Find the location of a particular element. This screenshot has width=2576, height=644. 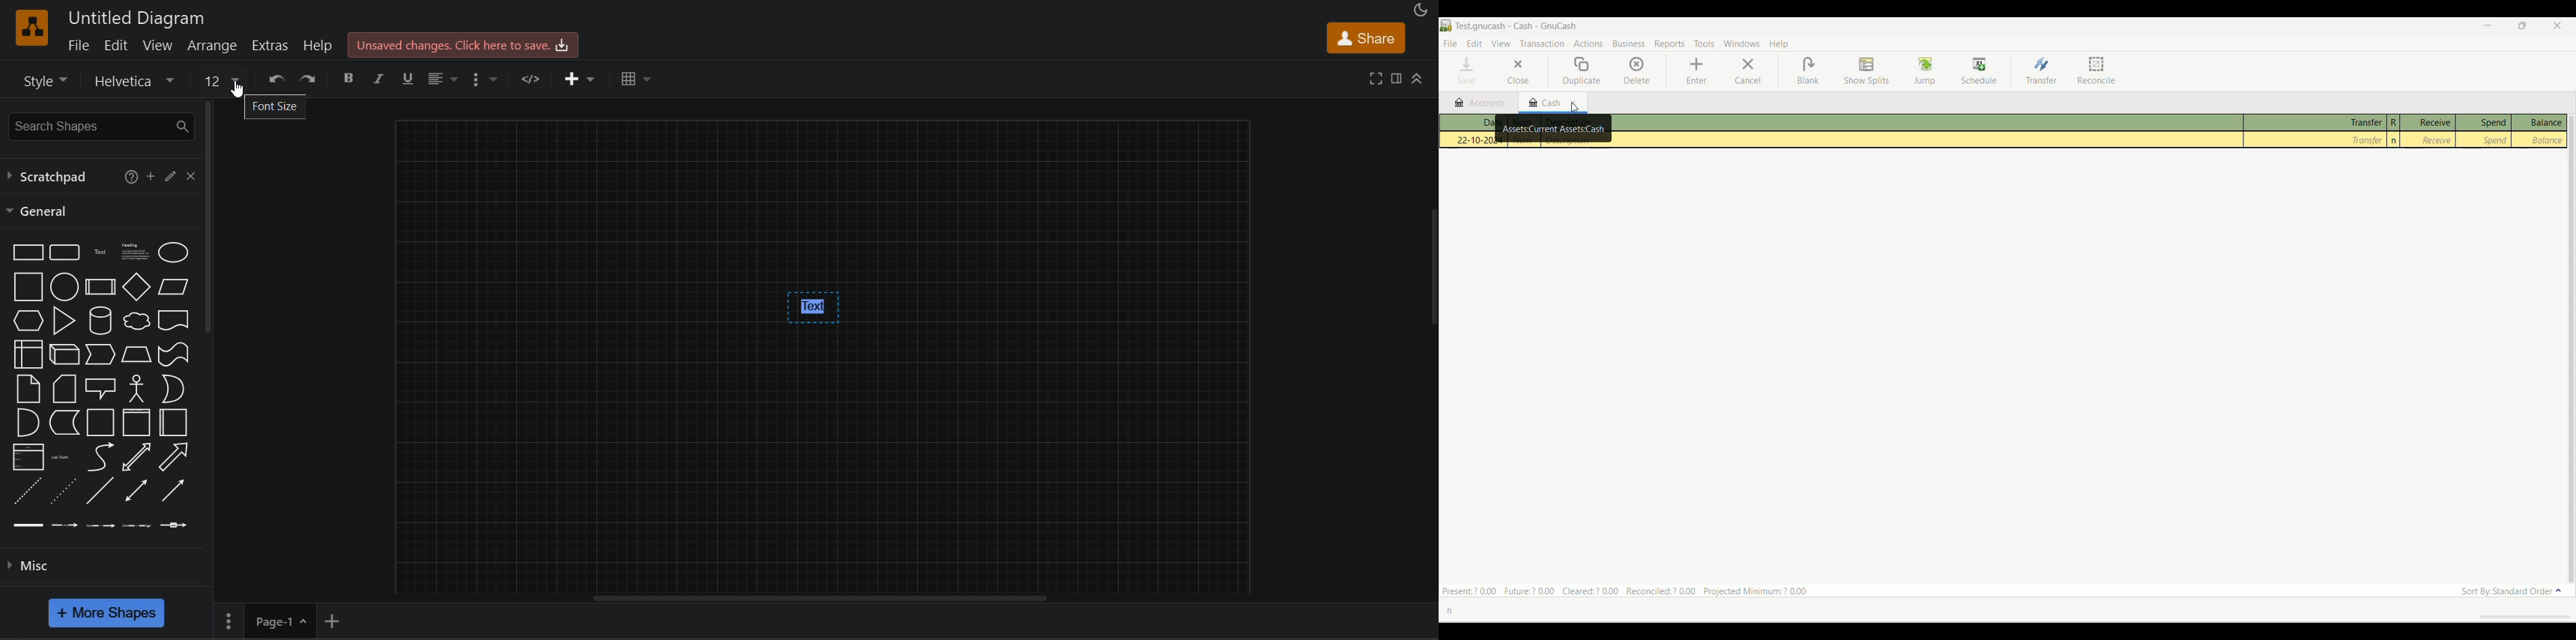

add is located at coordinates (151, 175).